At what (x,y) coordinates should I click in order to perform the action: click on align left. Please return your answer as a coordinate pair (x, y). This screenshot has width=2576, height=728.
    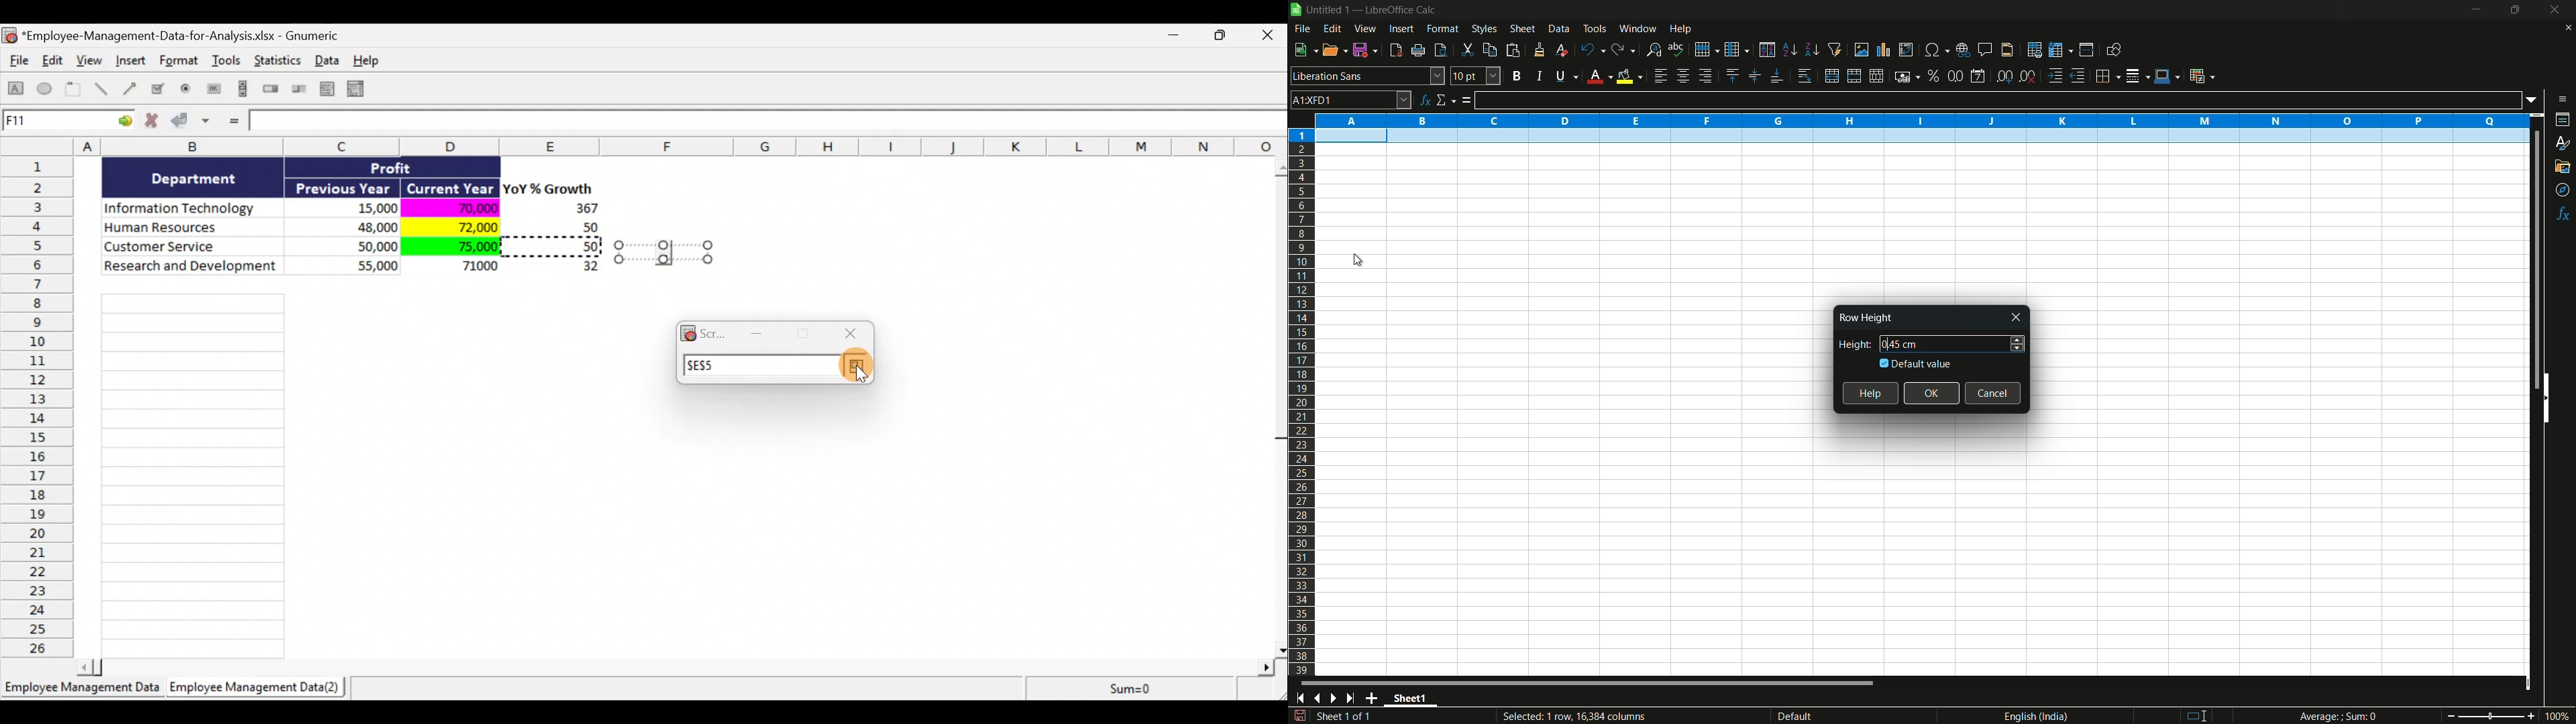
    Looking at the image, I should click on (1660, 76).